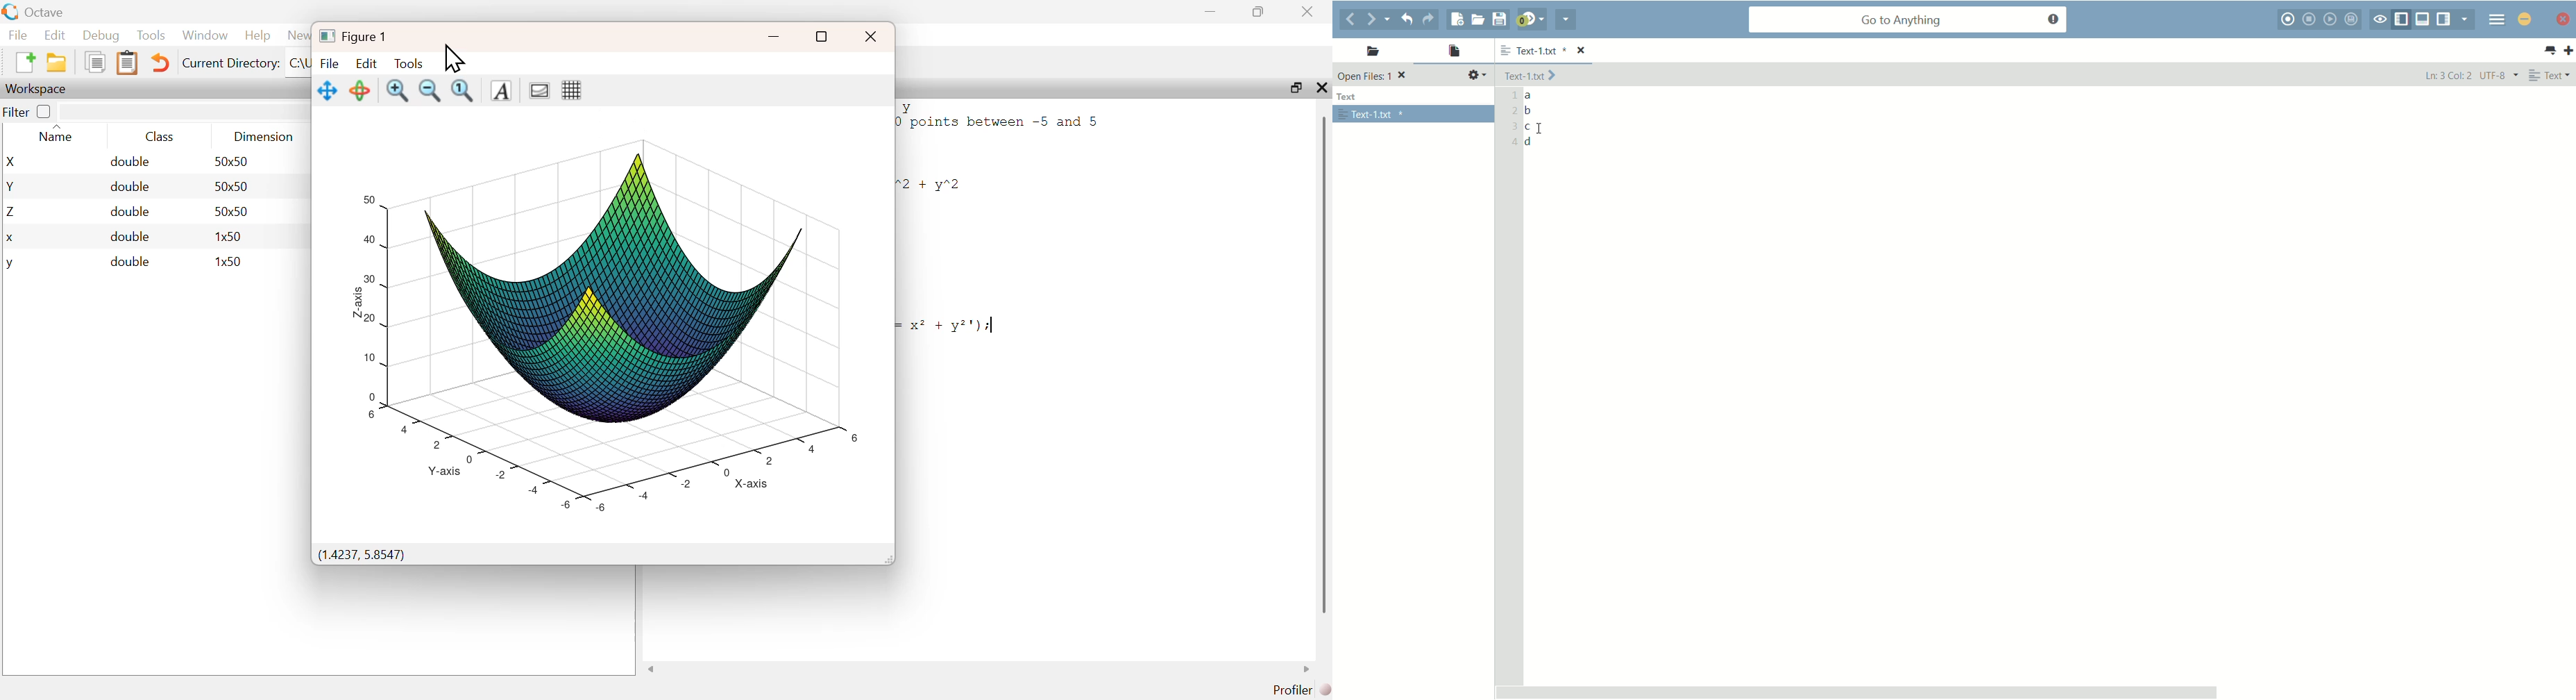  Describe the element at coordinates (366, 63) in the screenshot. I see `Edit` at that location.